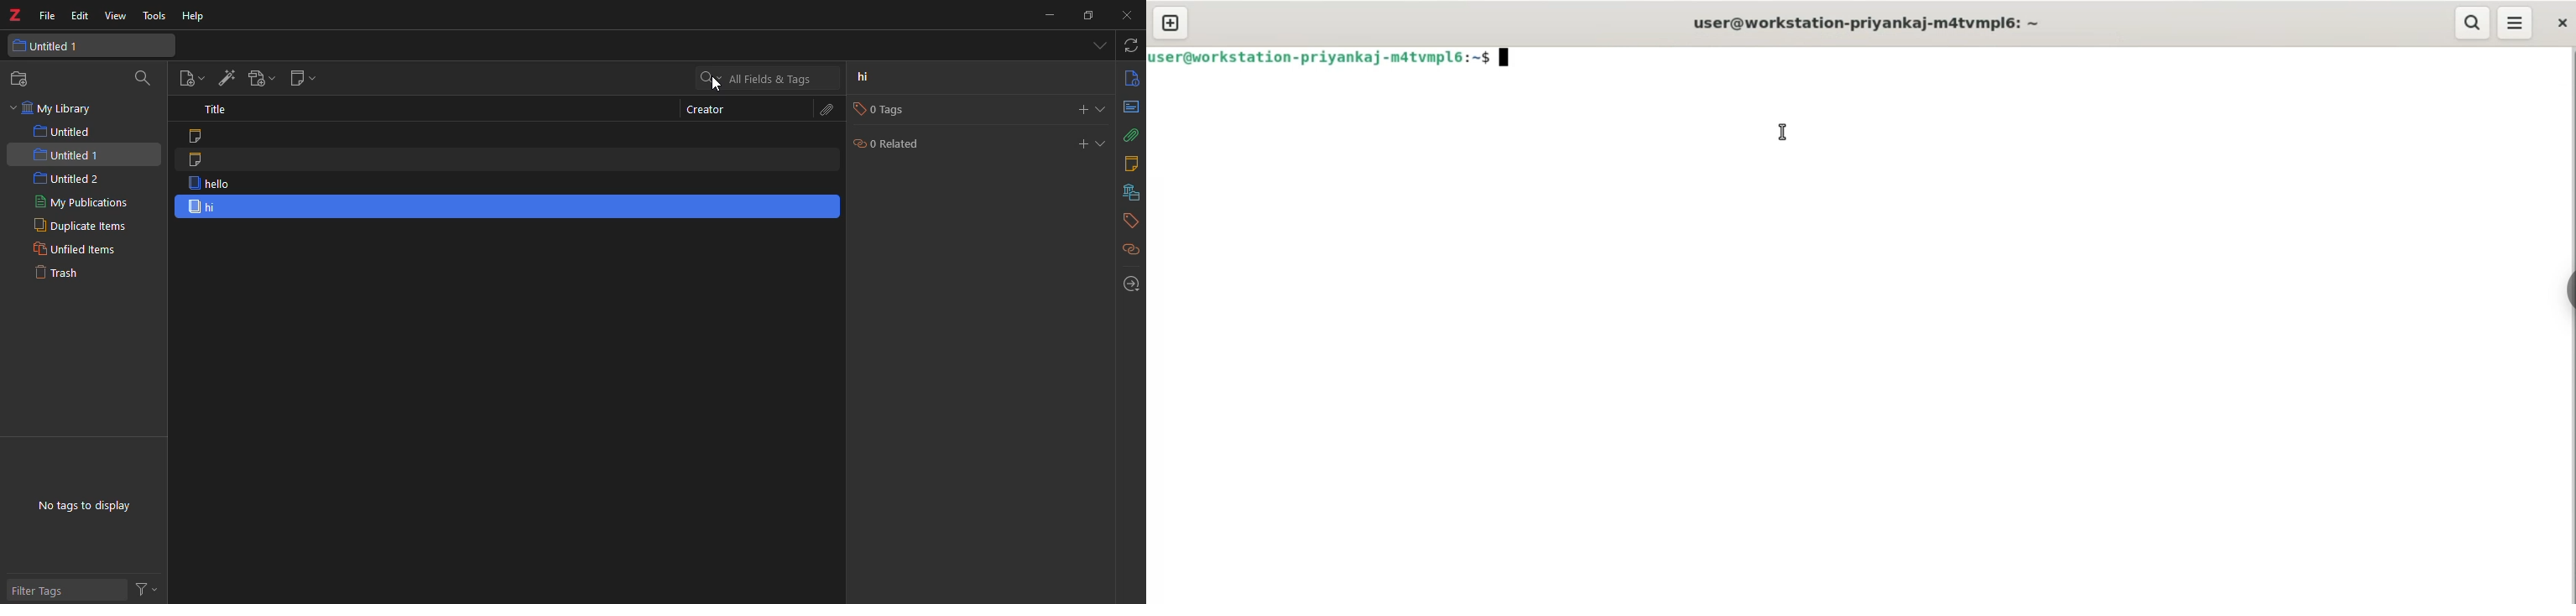 Image resolution: width=2576 pixels, height=616 pixels. Describe the element at coordinates (1131, 134) in the screenshot. I see `attach` at that location.